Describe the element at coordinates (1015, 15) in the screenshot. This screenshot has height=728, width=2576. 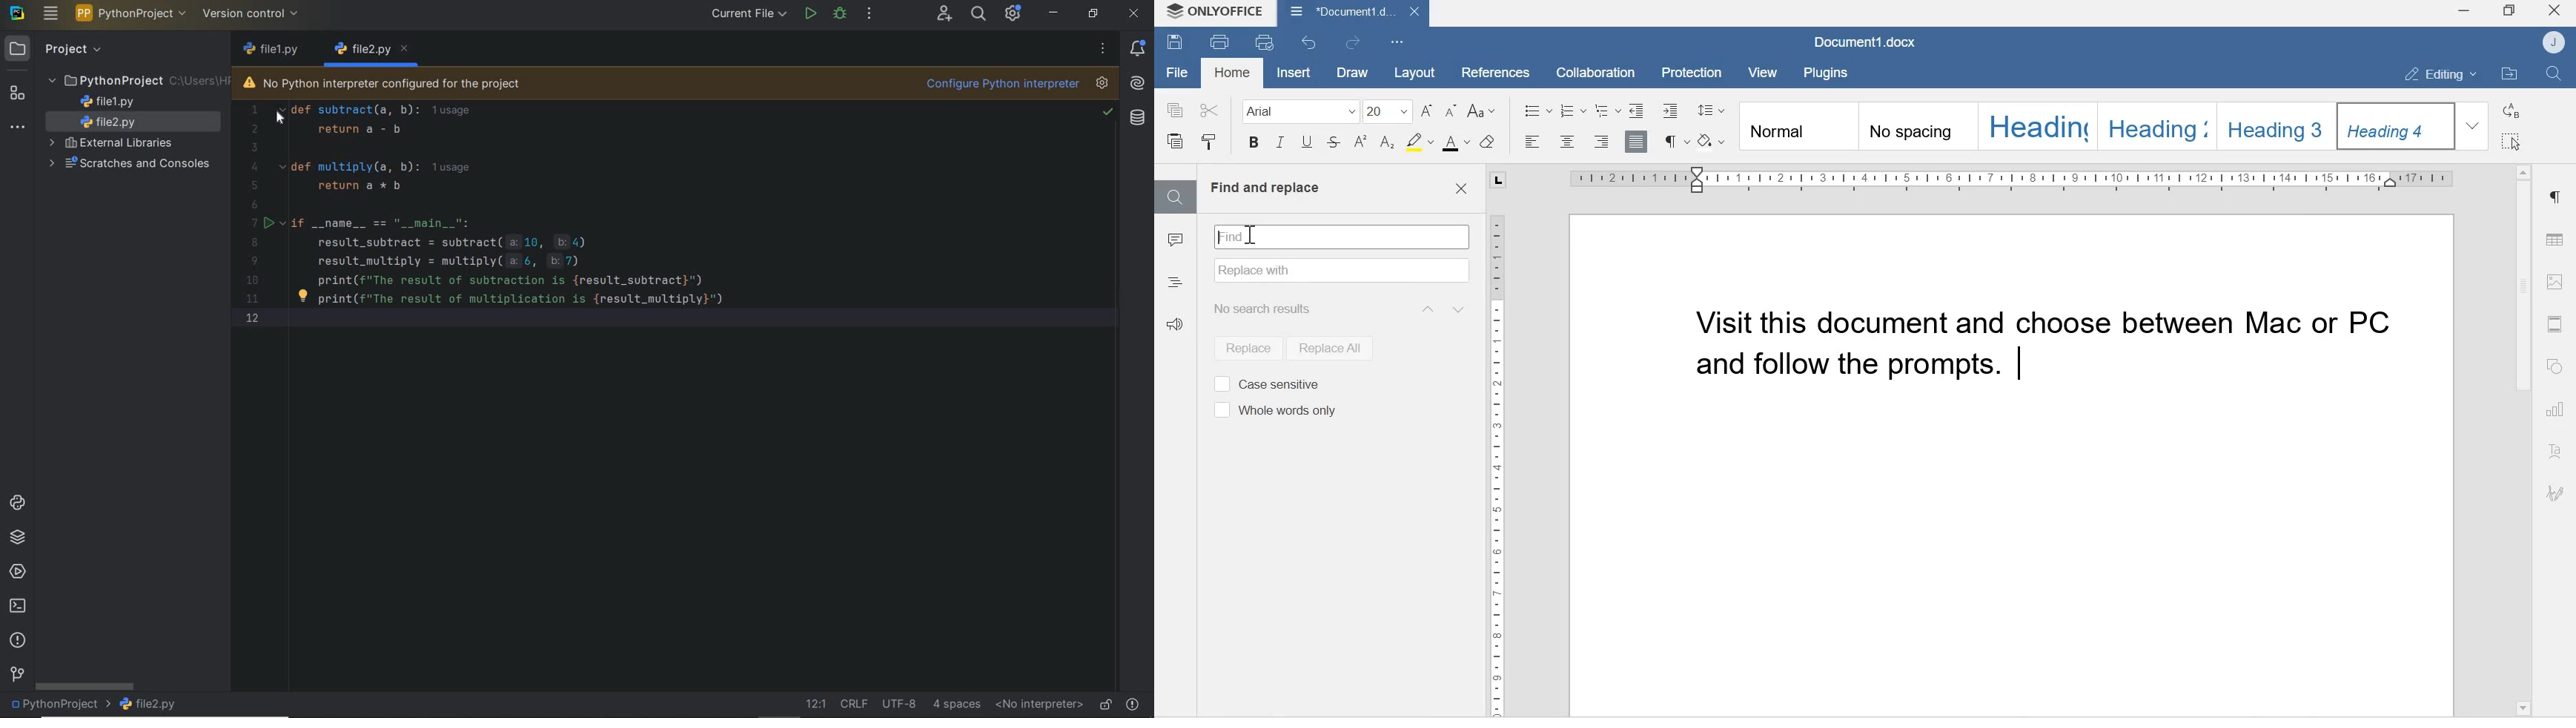
I see `ide and project settings` at that location.